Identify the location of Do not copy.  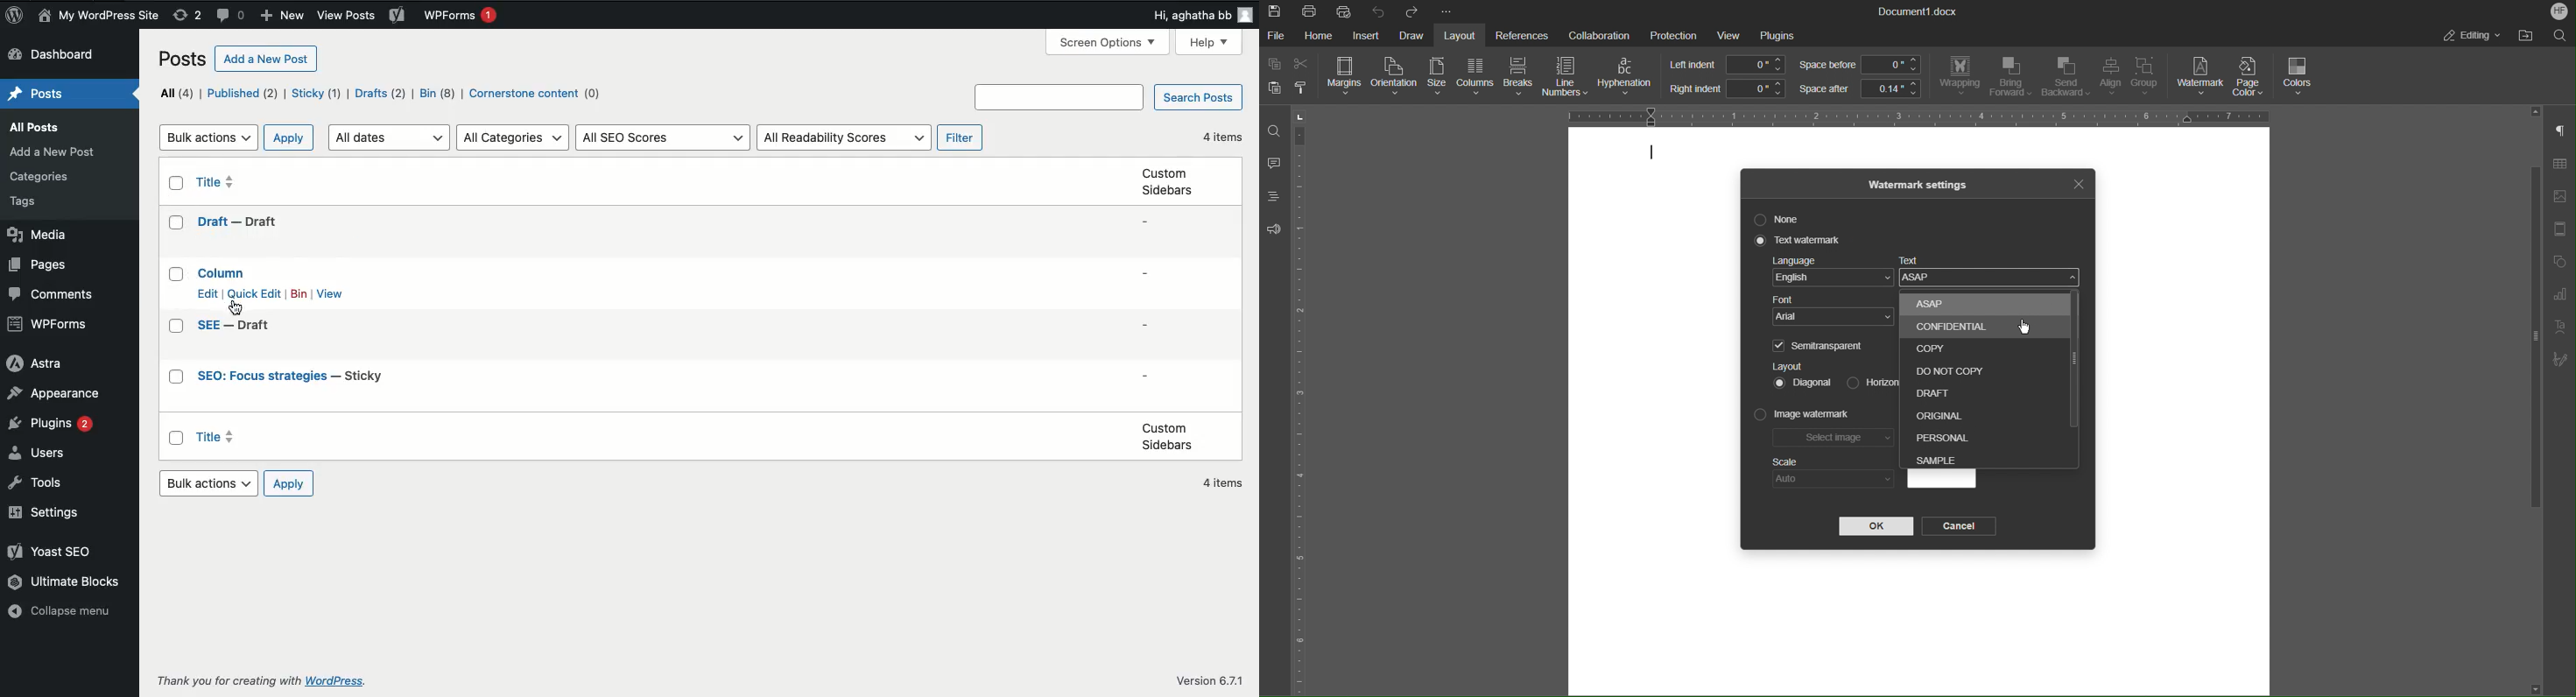
(1942, 367).